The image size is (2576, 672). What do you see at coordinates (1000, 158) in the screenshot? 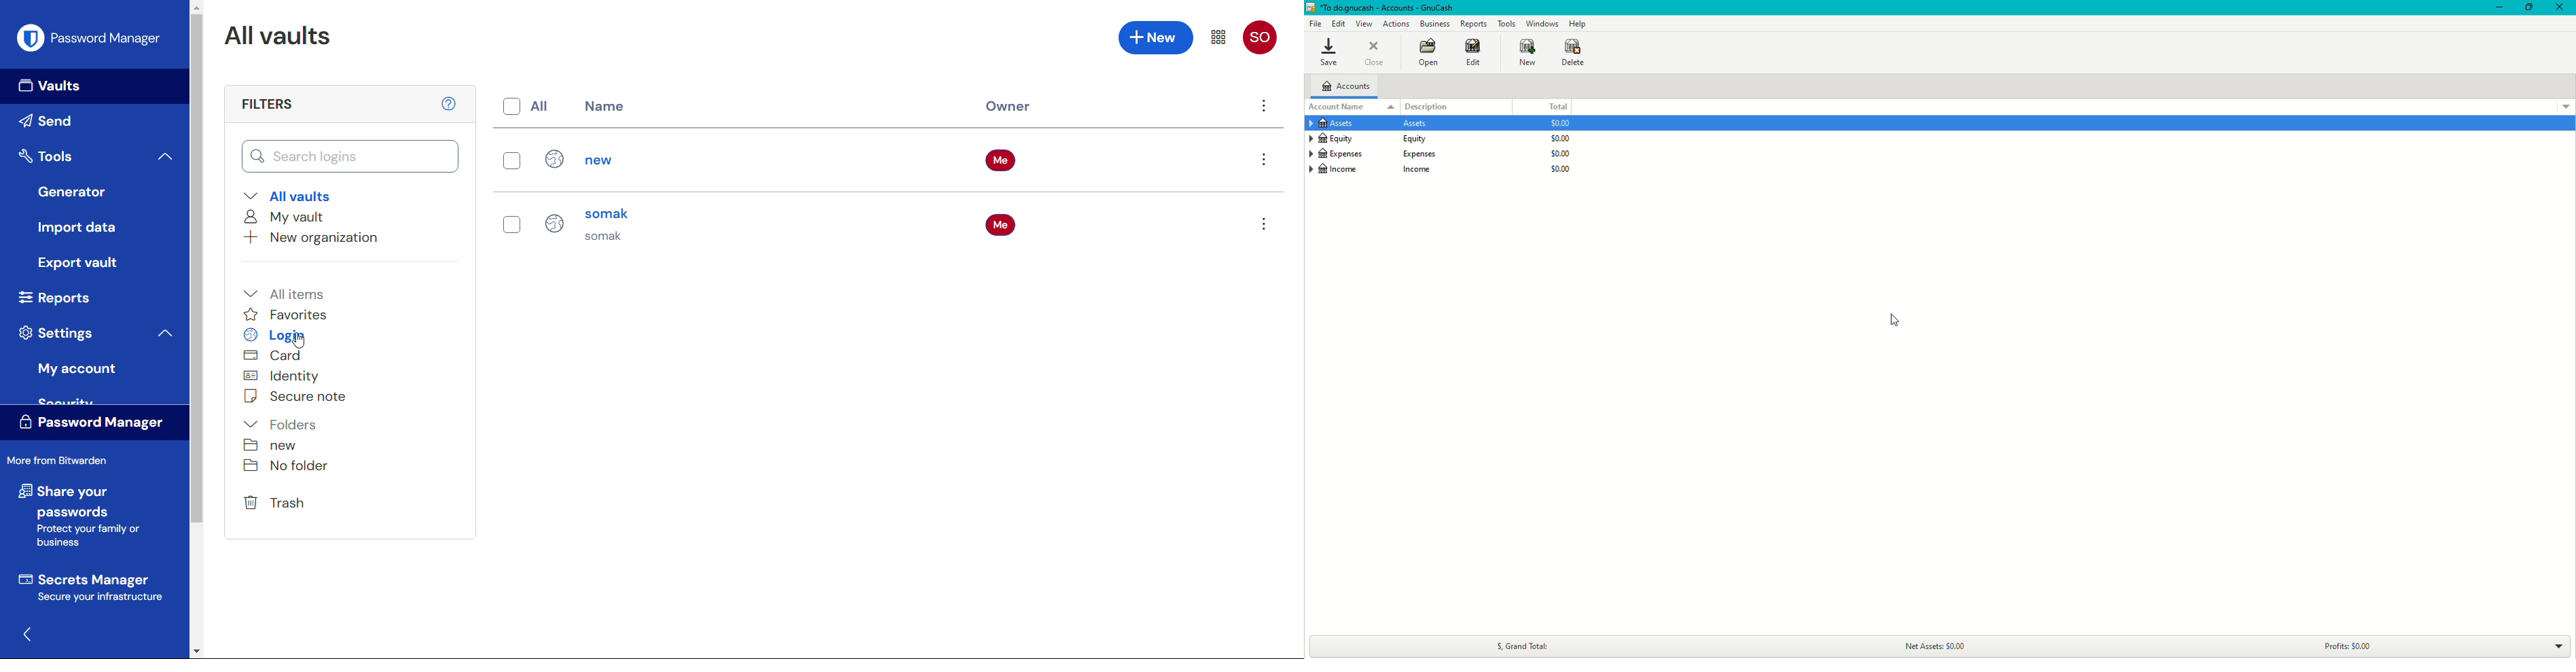
I see `Me` at bounding box center [1000, 158].